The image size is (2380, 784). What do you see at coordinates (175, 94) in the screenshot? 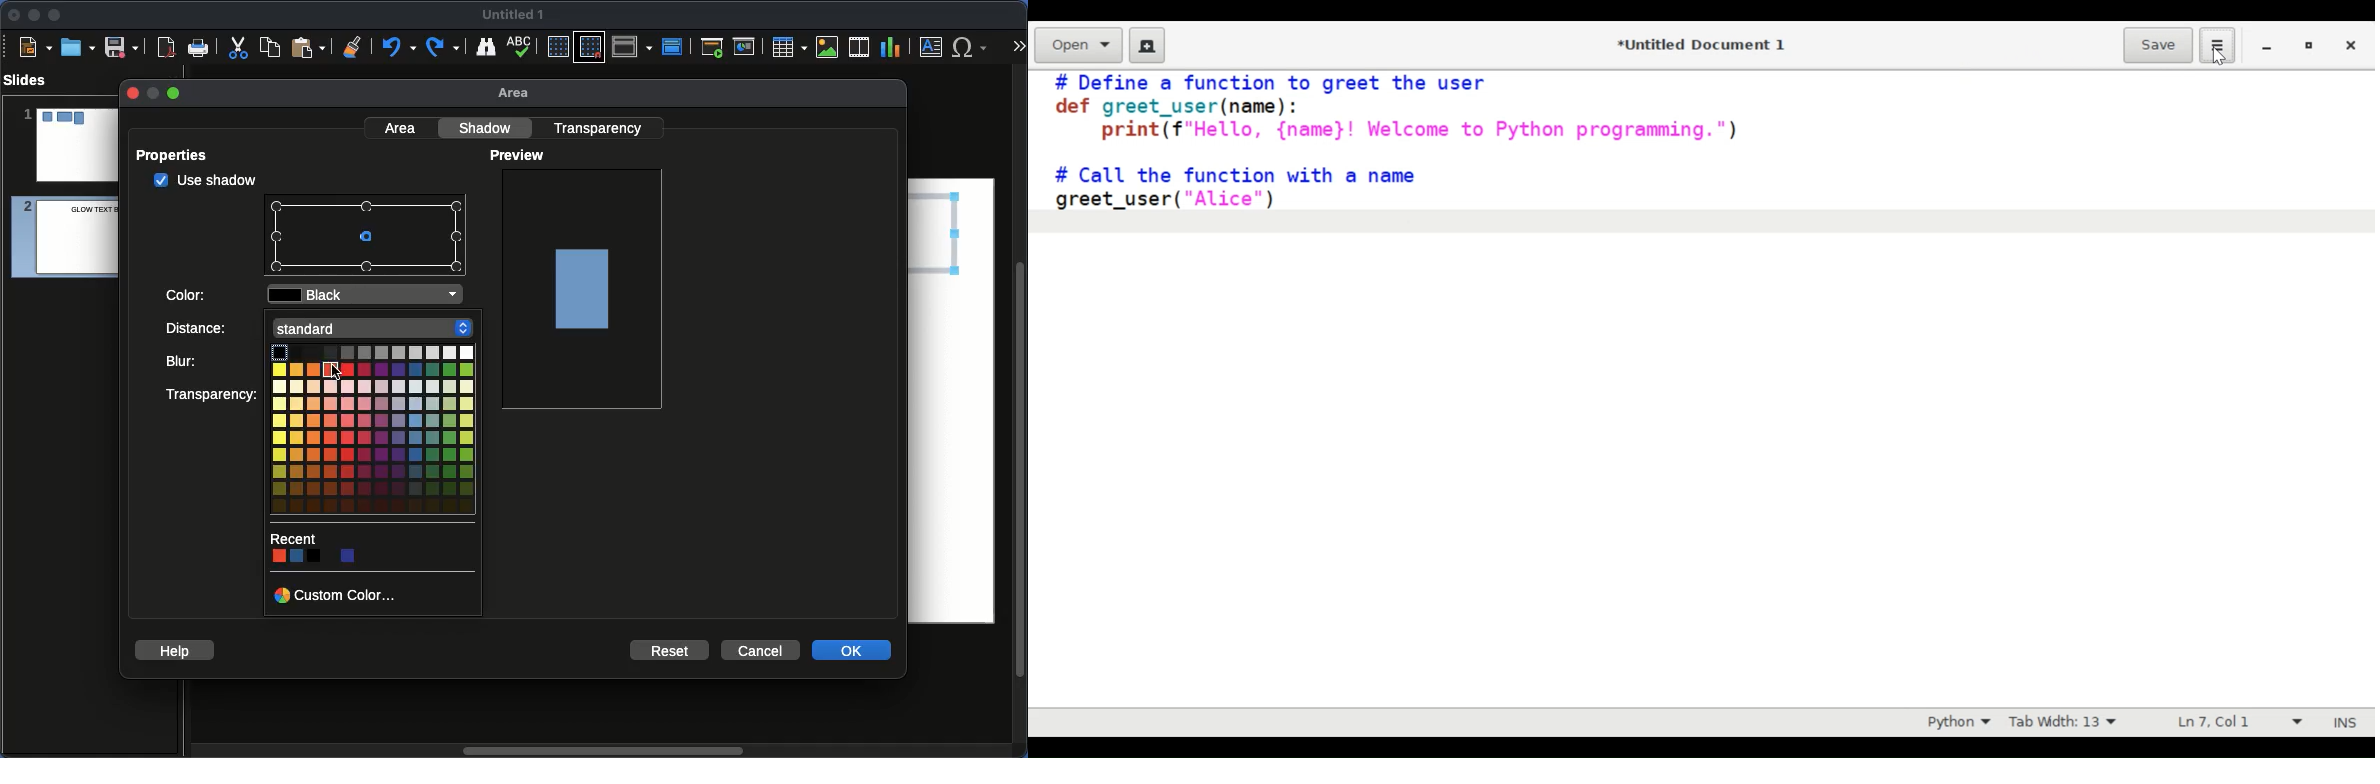
I see `maximize` at bounding box center [175, 94].